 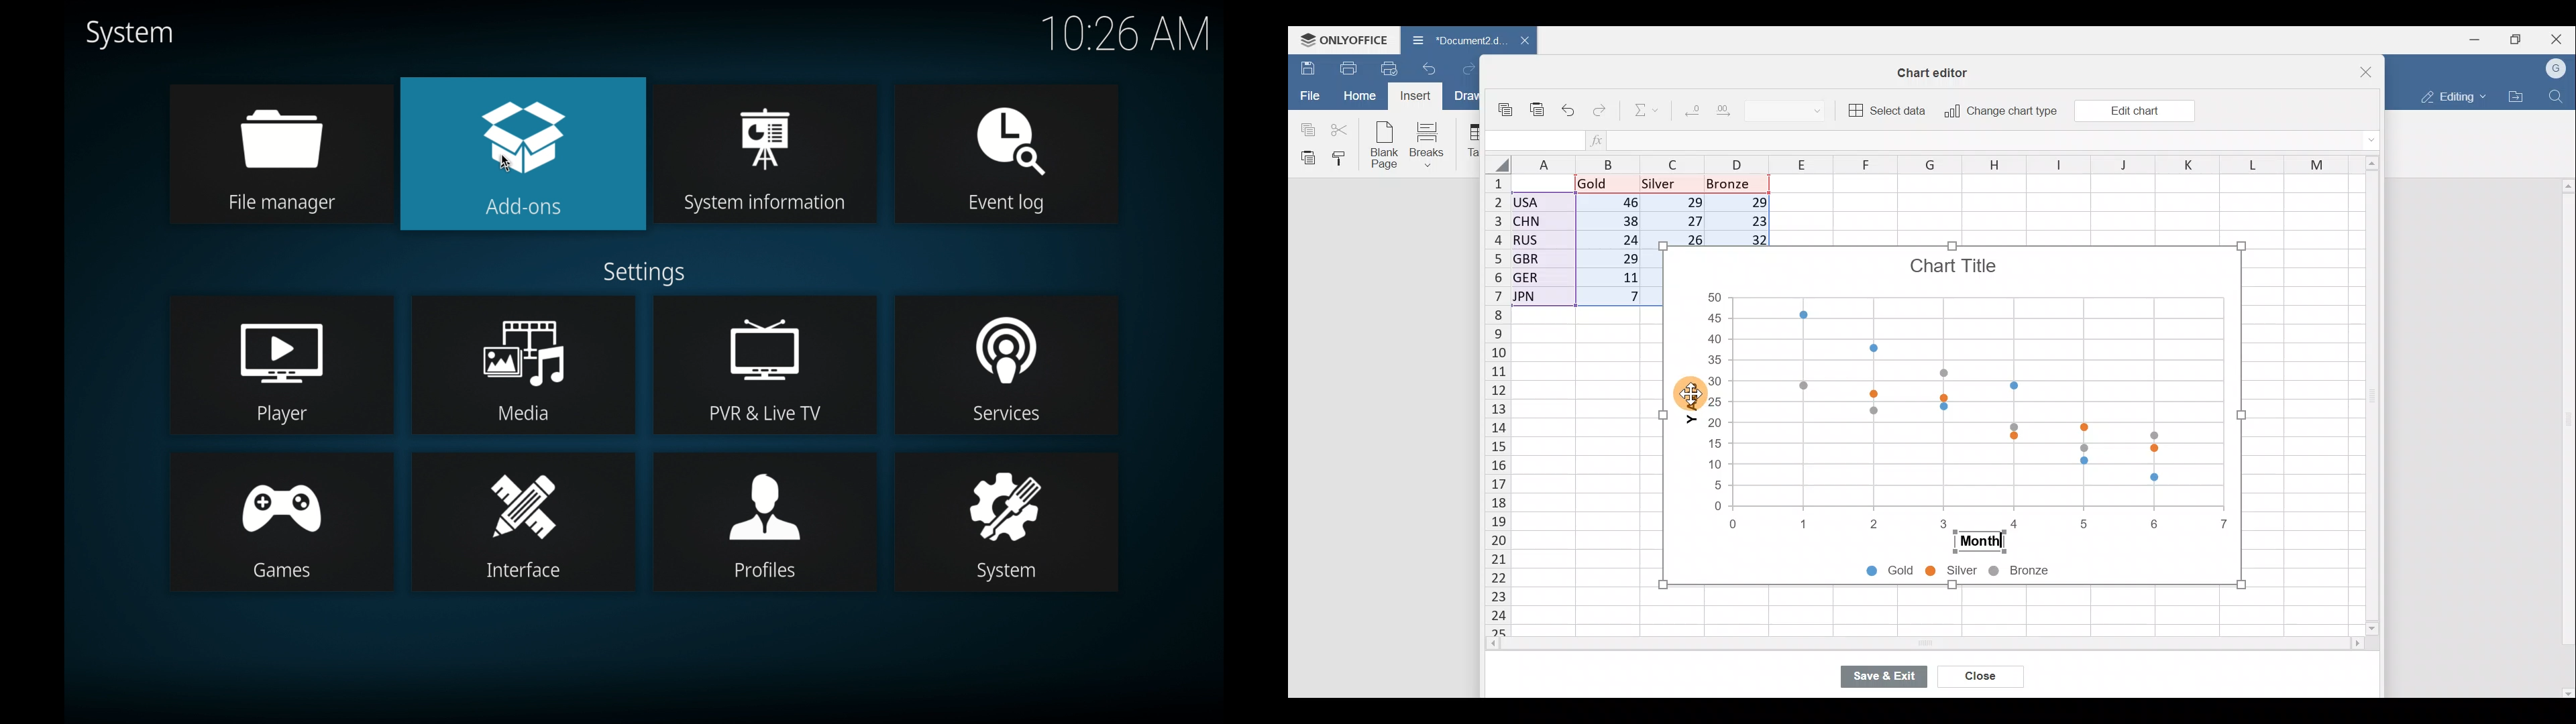 What do you see at coordinates (1390, 68) in the screenshot?
I see `Quick print` at bounding box center [1390, 68].